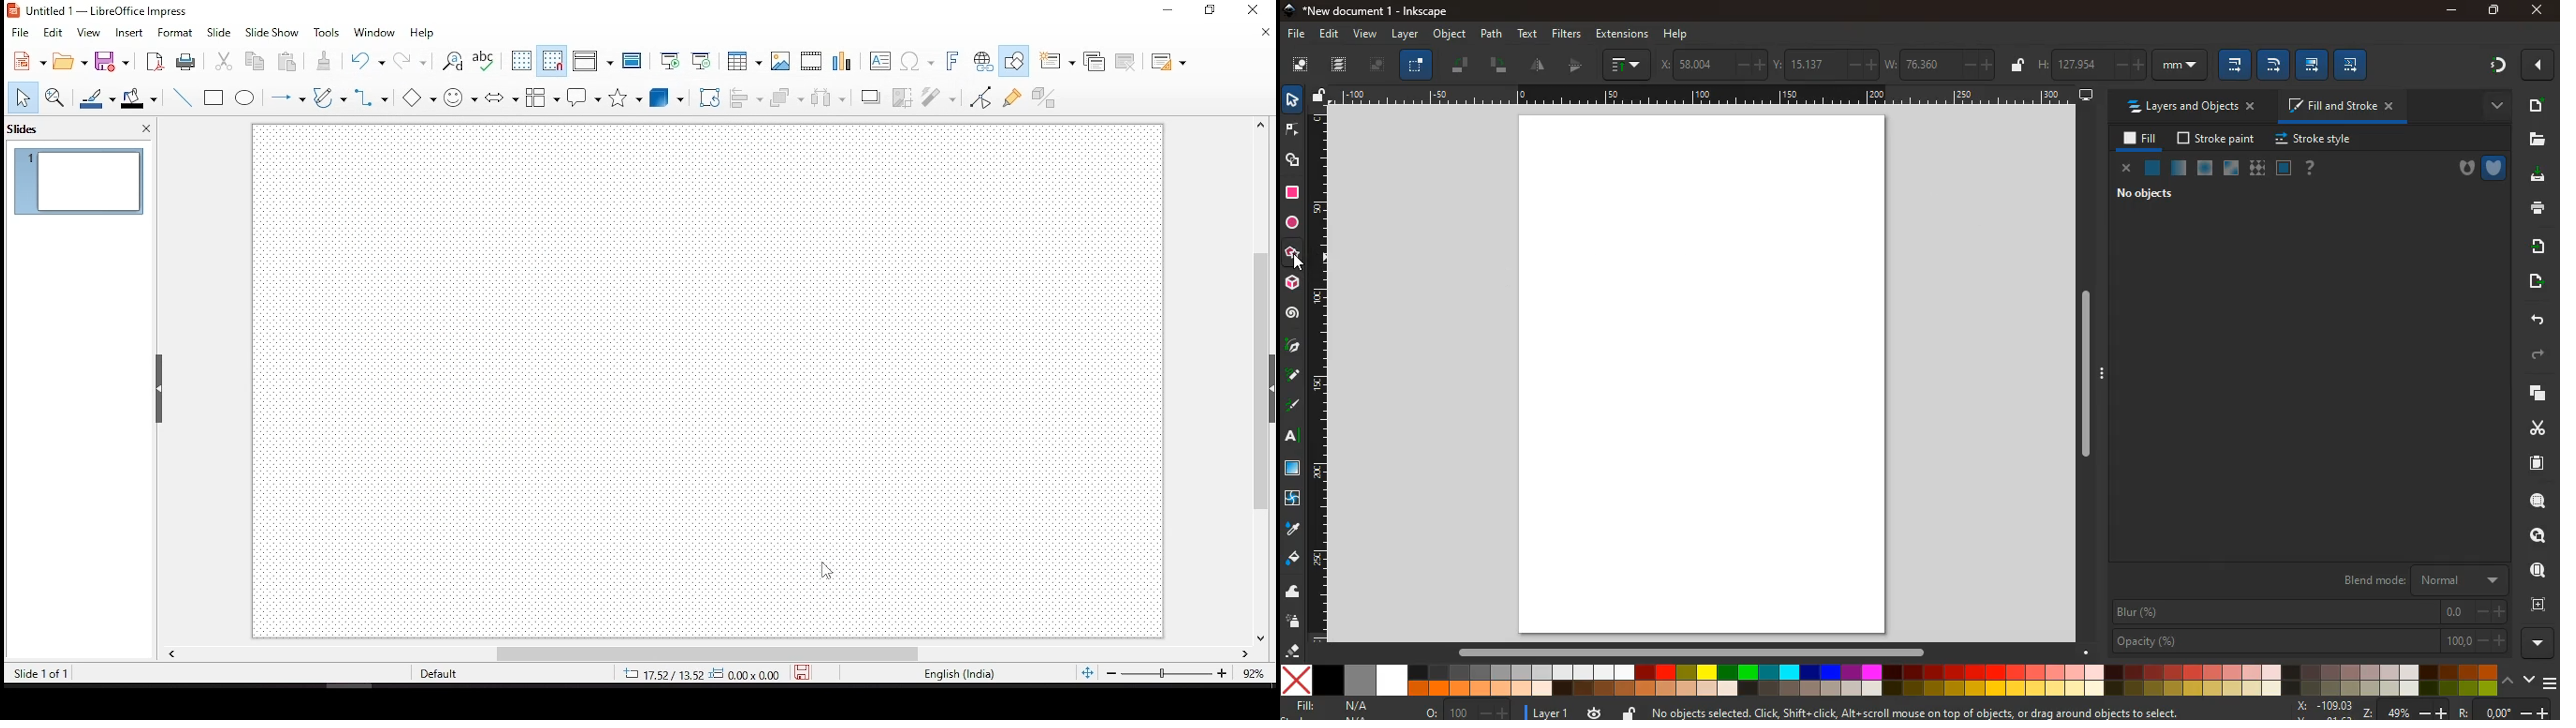  Describe the element at coordinates (951, 57) in the screenshot. I see `insert font work text` at that location.